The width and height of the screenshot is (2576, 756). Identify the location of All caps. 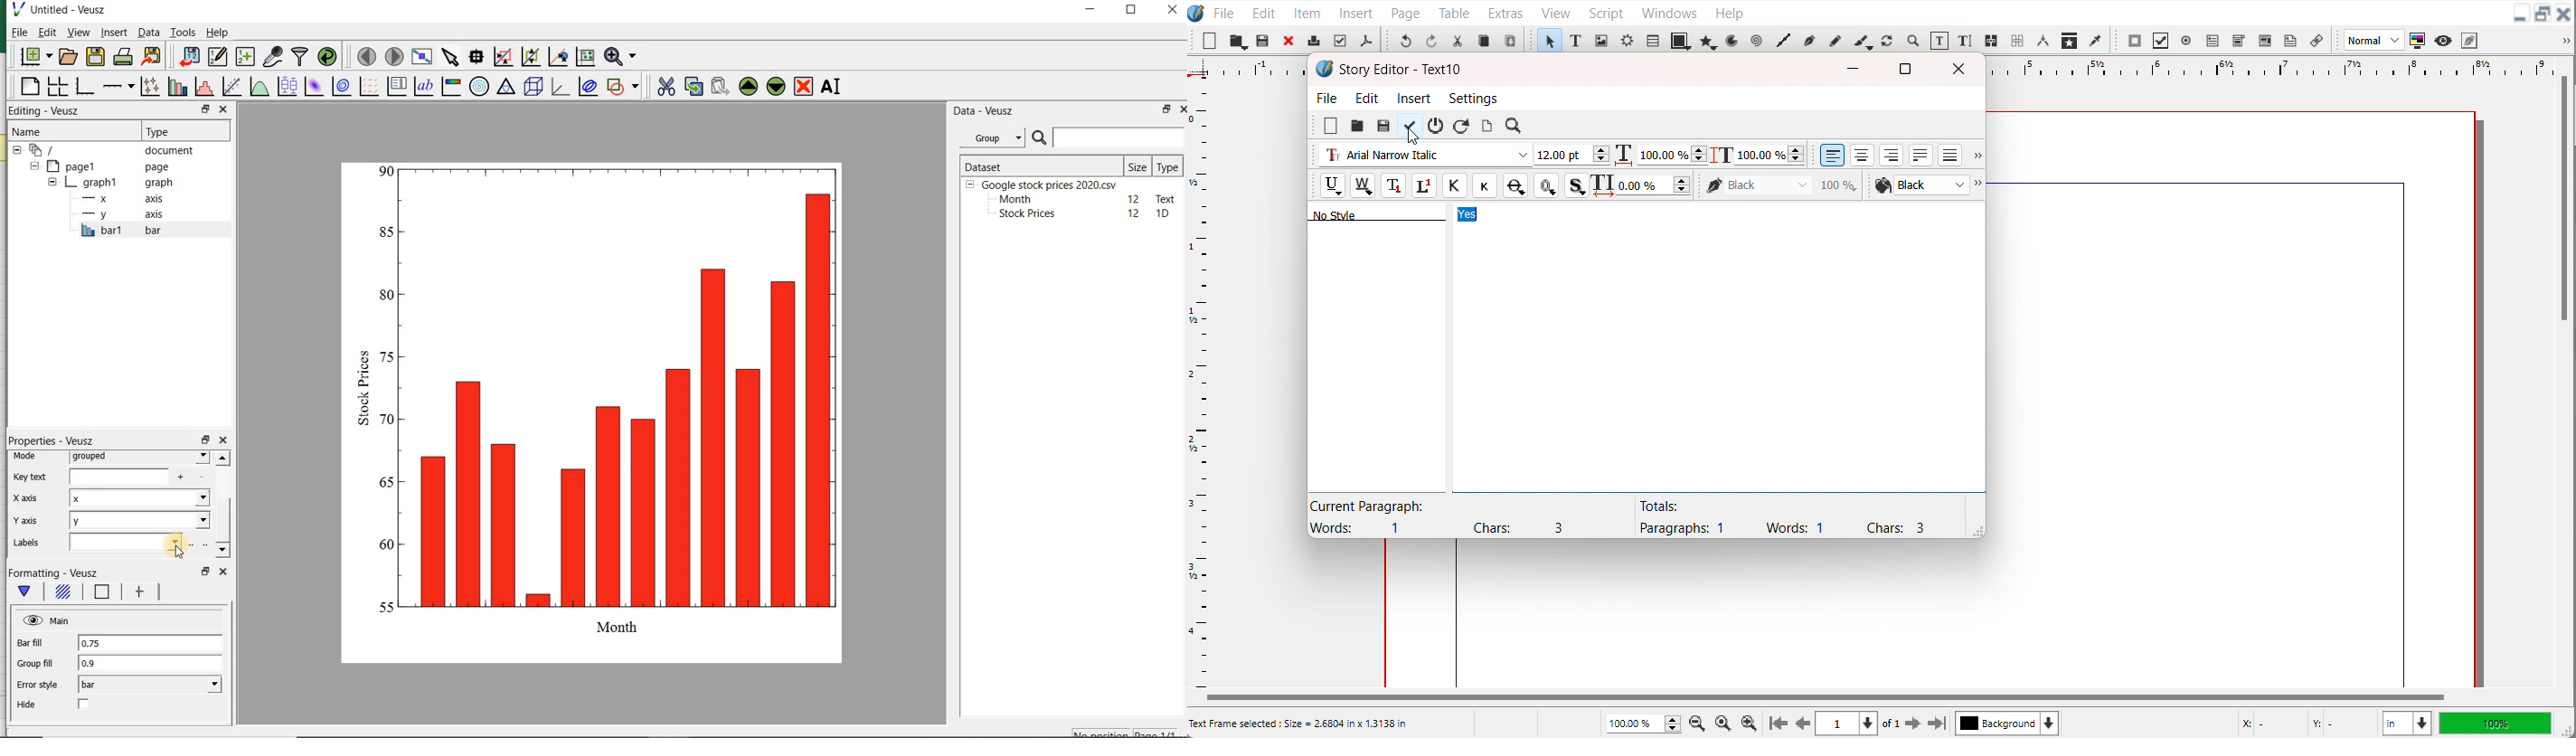
(1454, 185).